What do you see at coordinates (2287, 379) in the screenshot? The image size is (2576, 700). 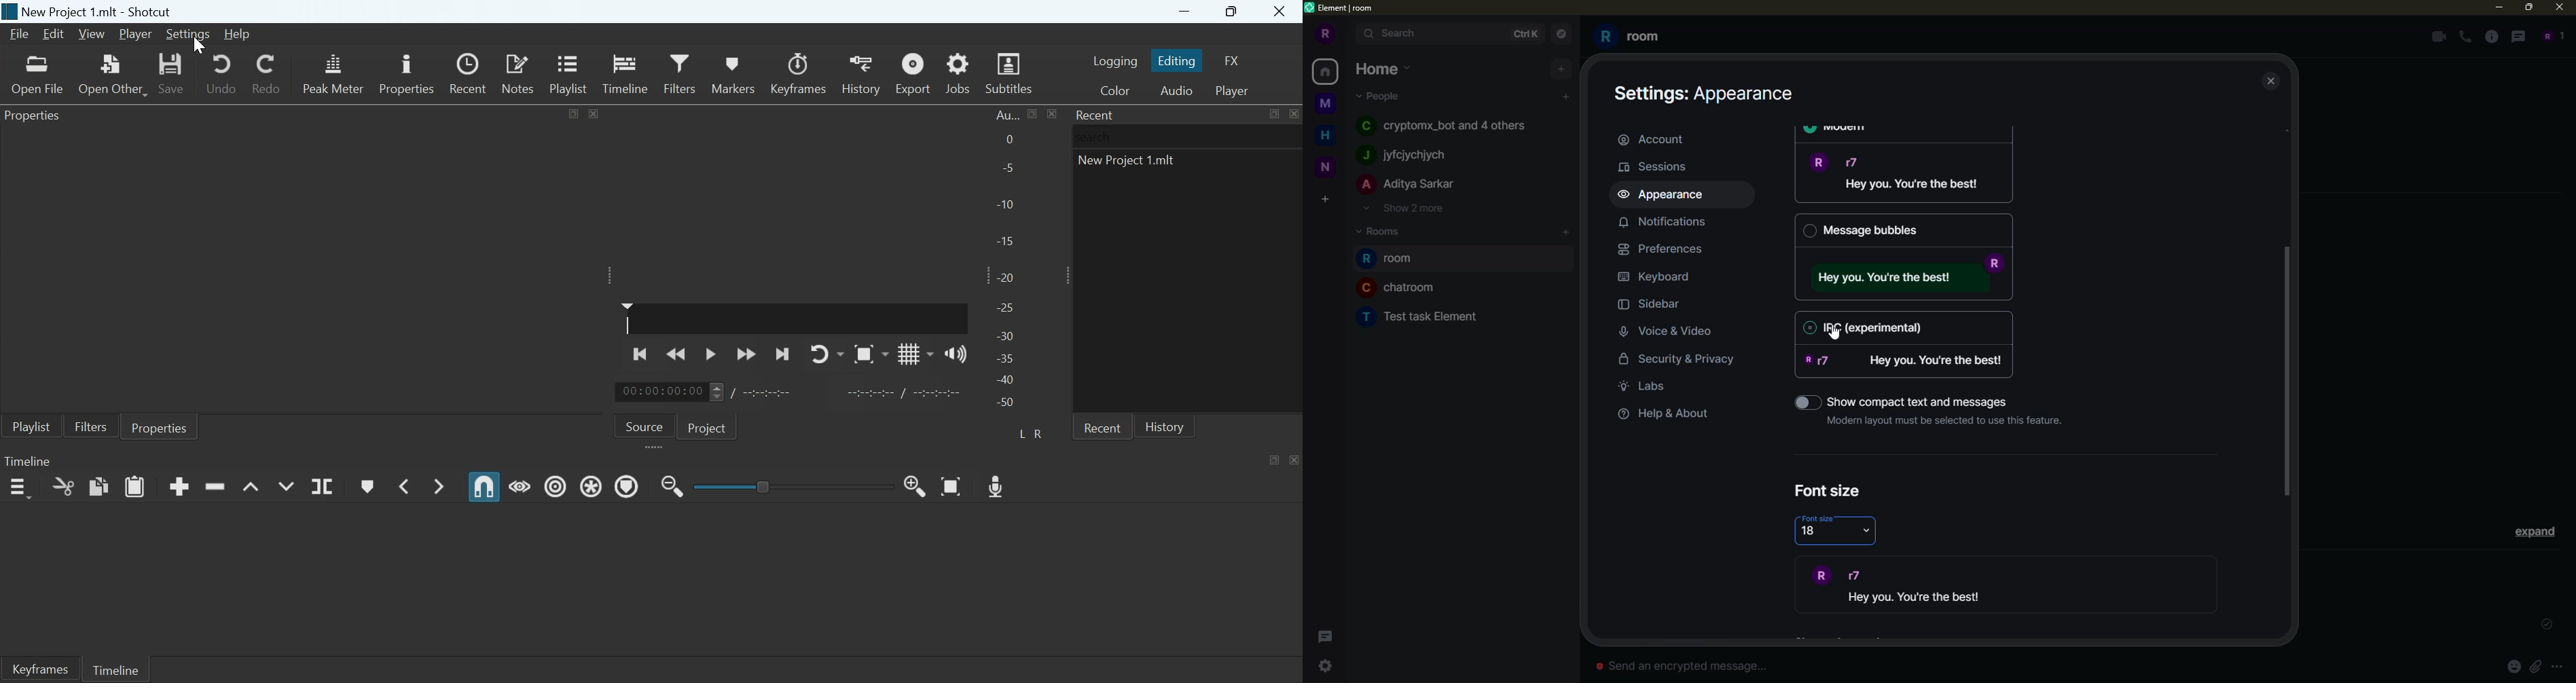 I see `drag` at bounding box center [2287, 379].